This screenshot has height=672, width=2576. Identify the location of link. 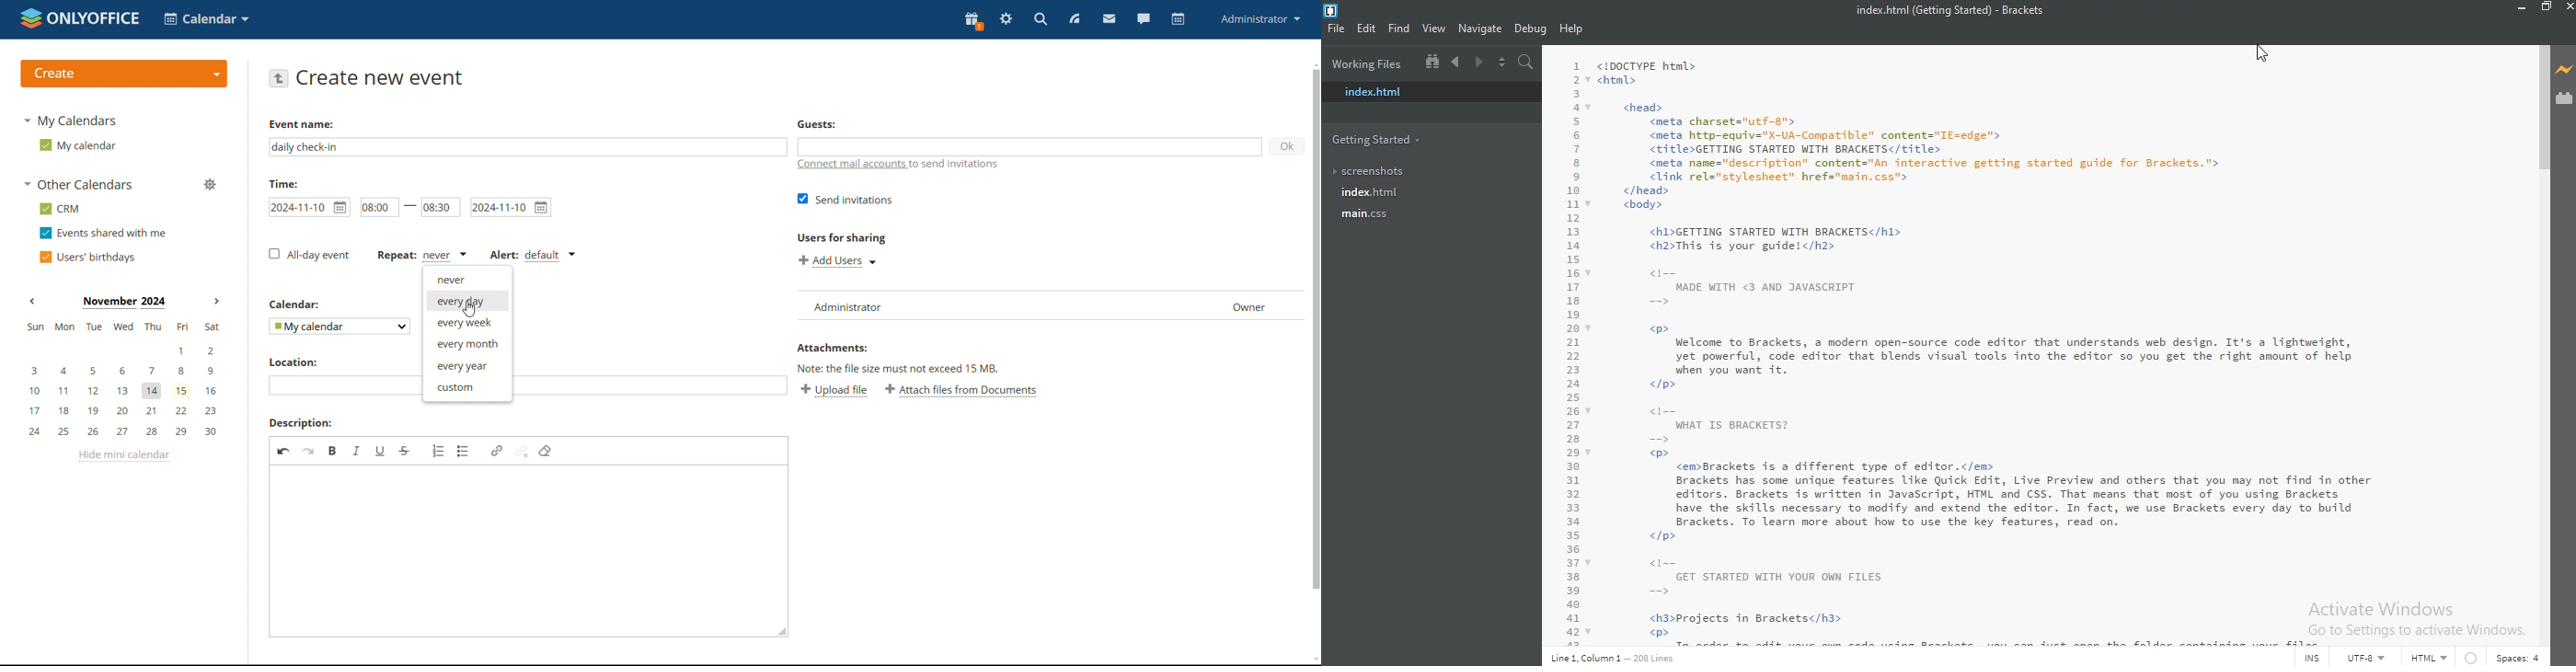
(496, 450).